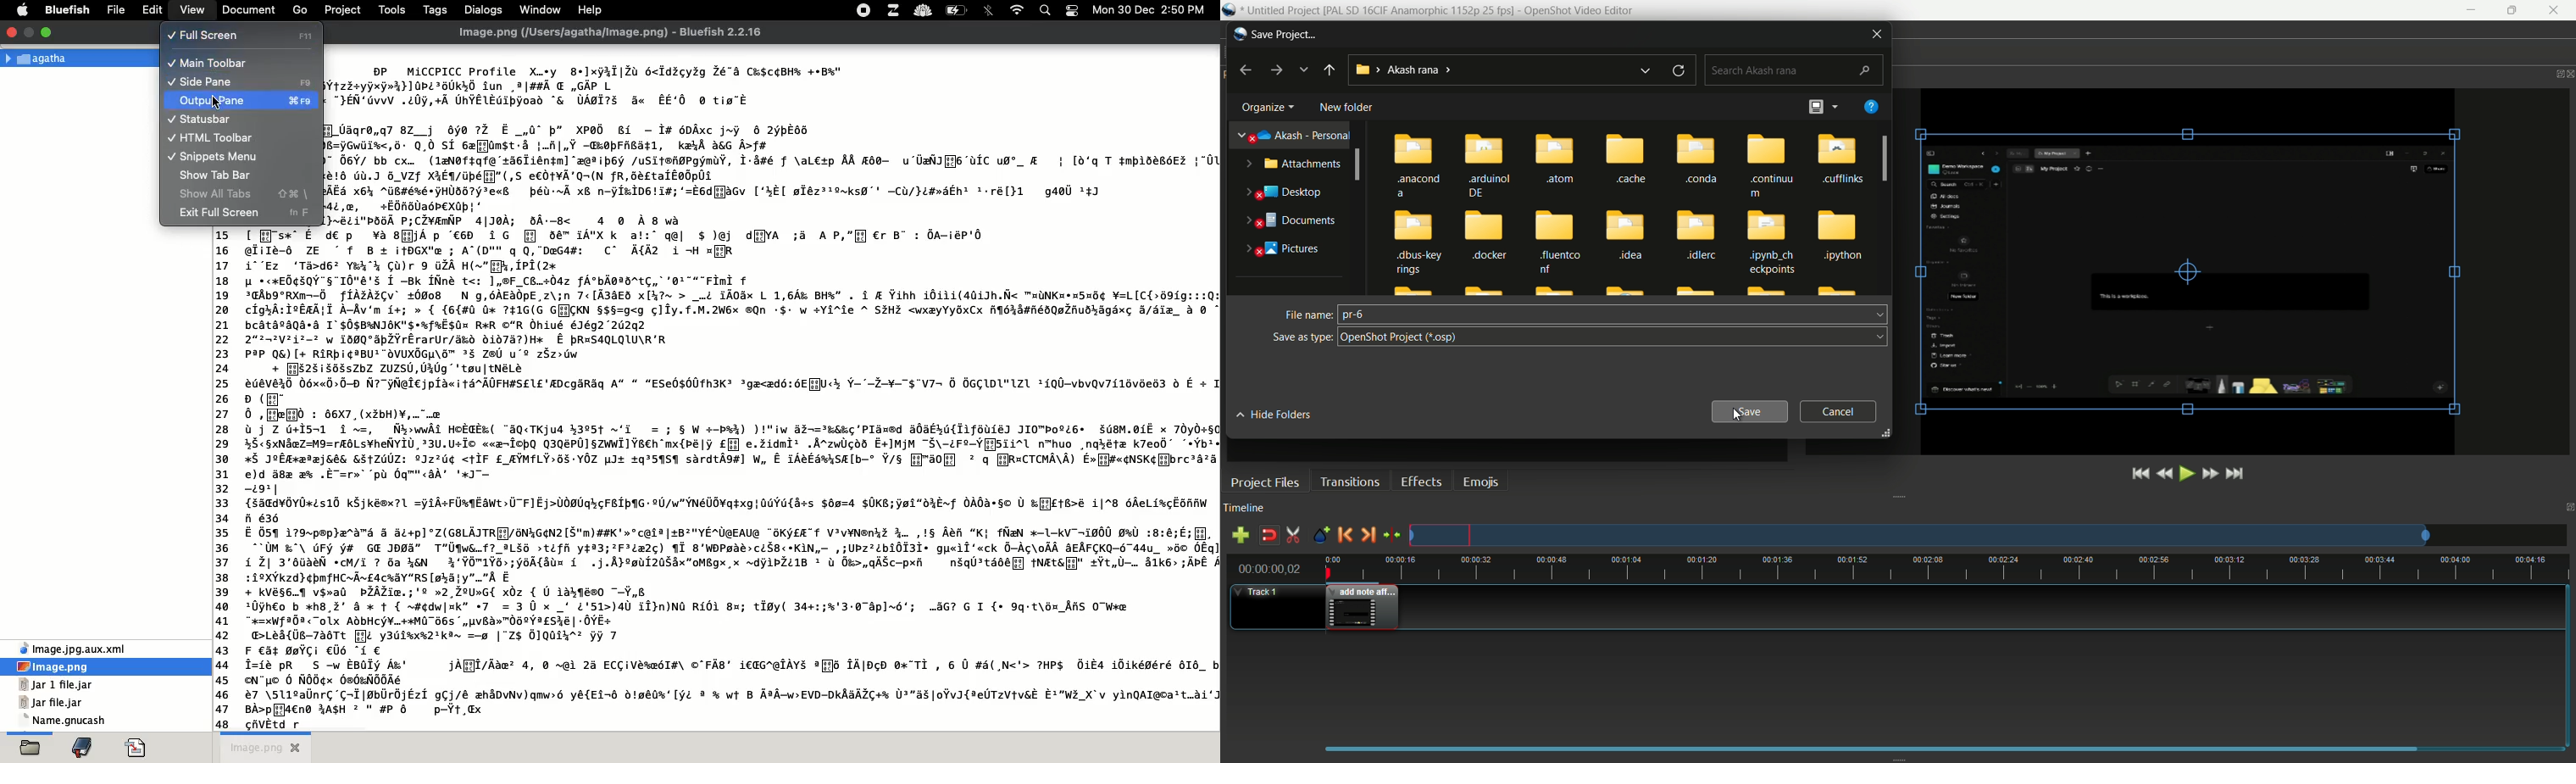  What do you see at coordinates (1268, 536) in the screenshot?
I see `disable snap` at bounding box center [1268, 536].